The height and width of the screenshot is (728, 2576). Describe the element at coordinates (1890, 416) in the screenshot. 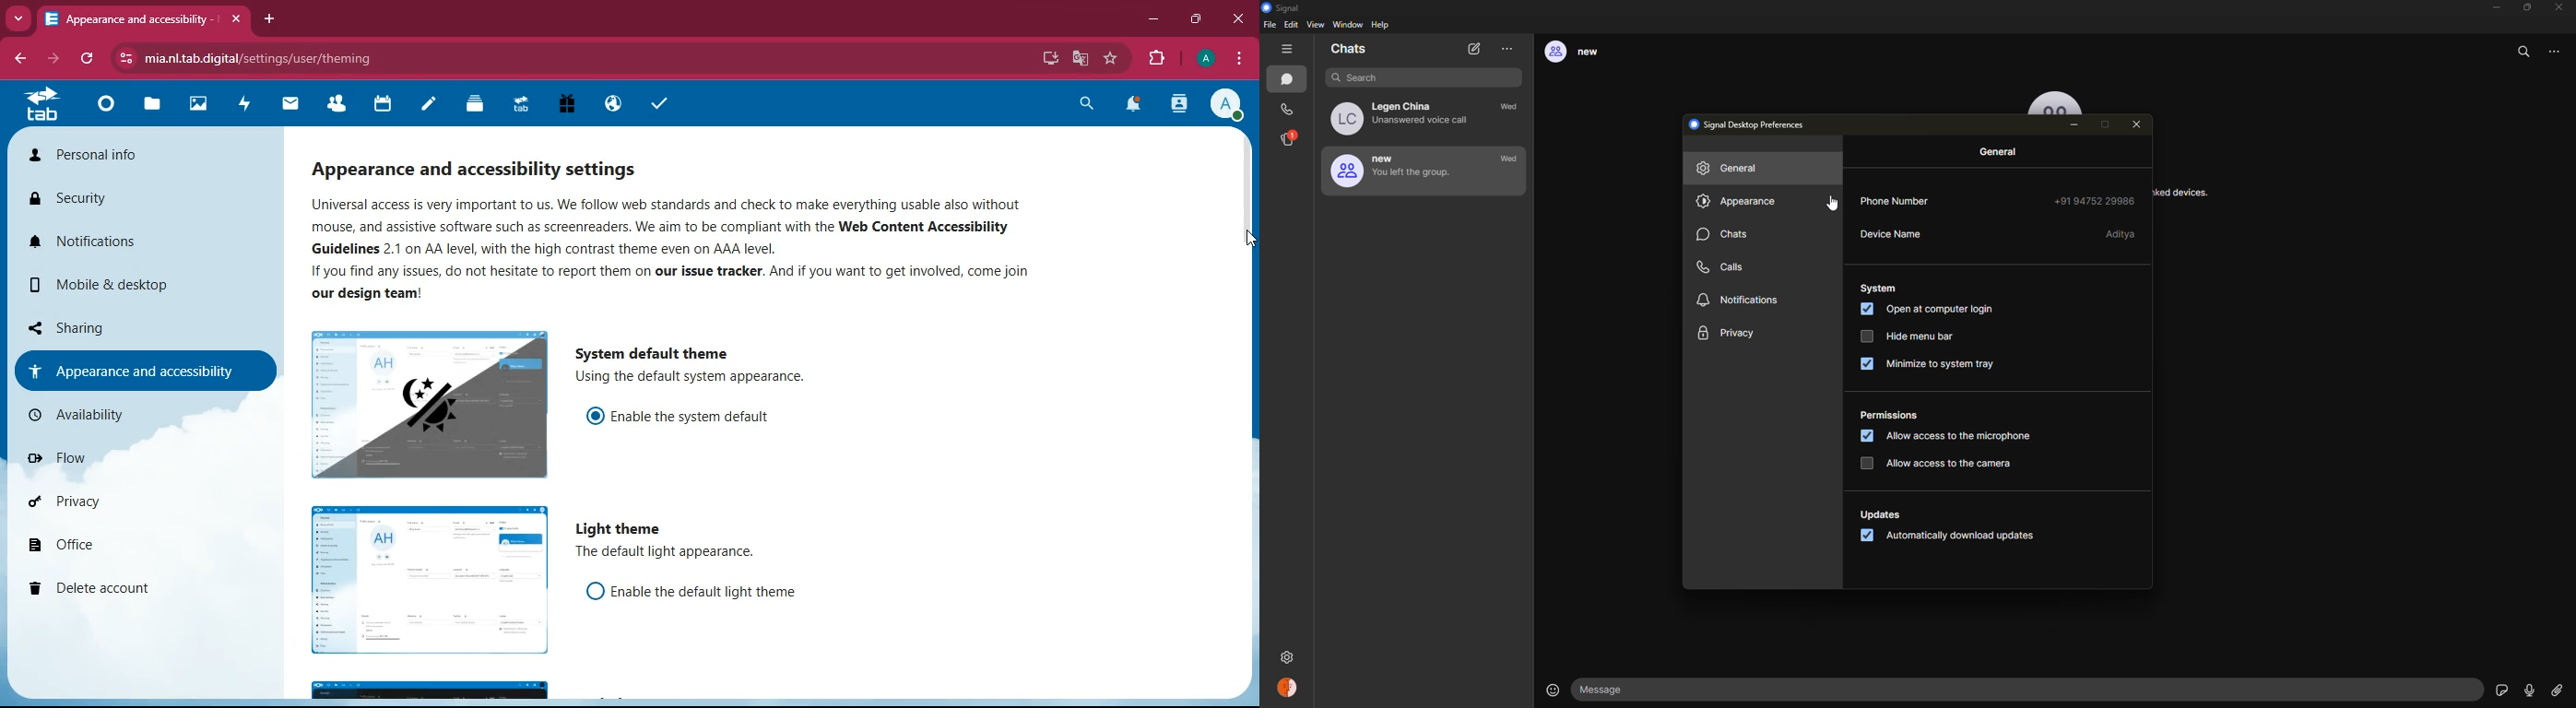

I see `permissions` at that location.